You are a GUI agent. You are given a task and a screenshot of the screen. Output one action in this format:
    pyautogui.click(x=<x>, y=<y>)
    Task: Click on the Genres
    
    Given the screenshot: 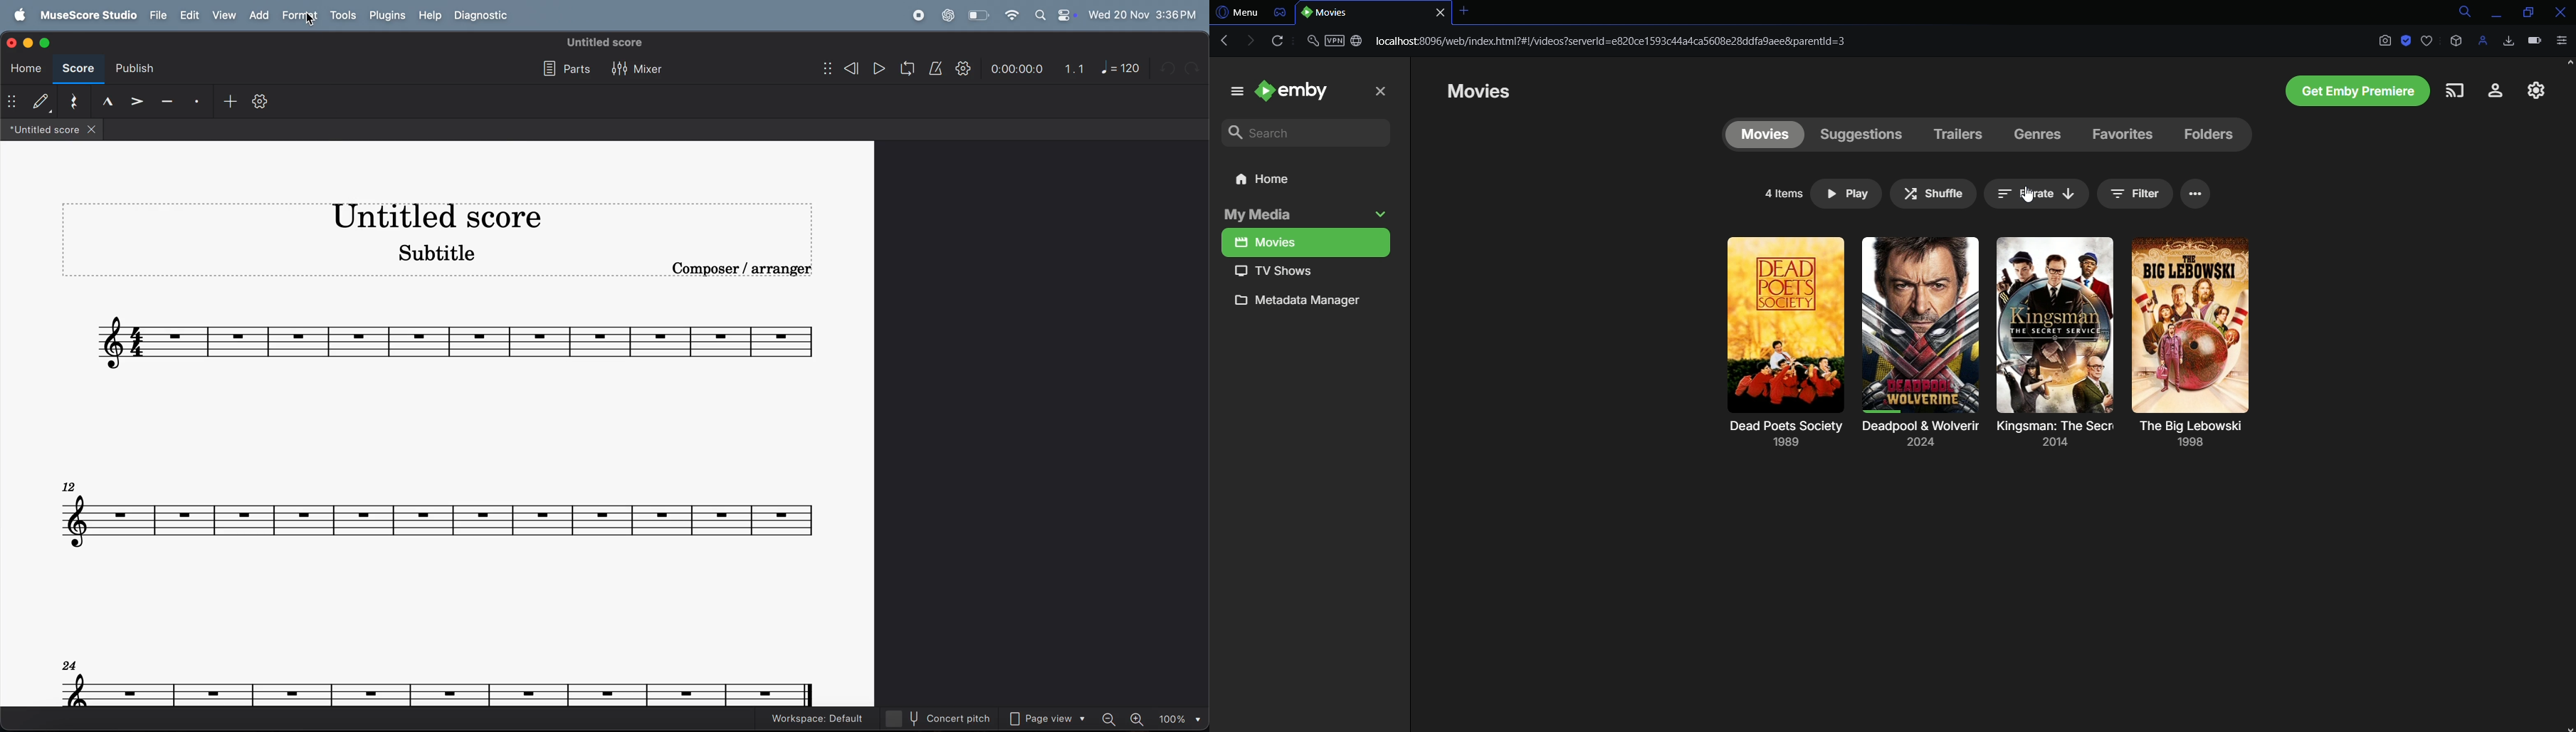 What is the action you would take?
    pyautogui.click(x=2039, y=134)
    